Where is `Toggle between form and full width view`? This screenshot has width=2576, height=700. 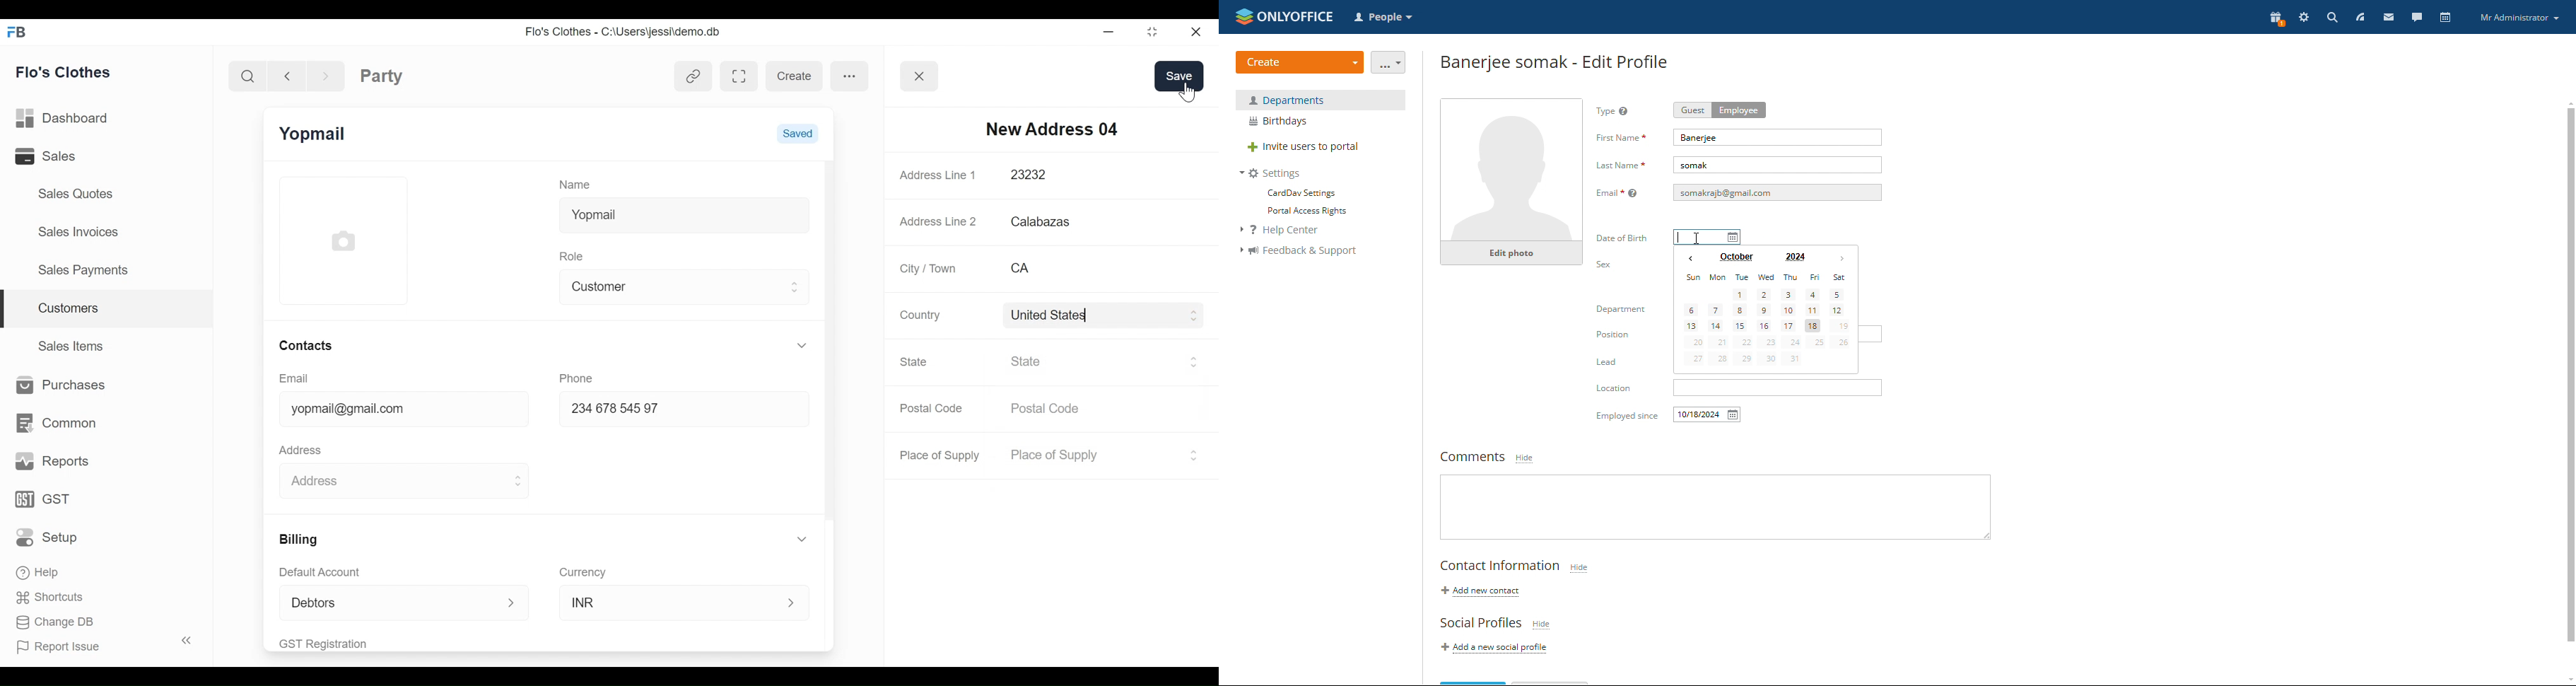
Toggle between form and full width view is located at coordinates (740, 76).